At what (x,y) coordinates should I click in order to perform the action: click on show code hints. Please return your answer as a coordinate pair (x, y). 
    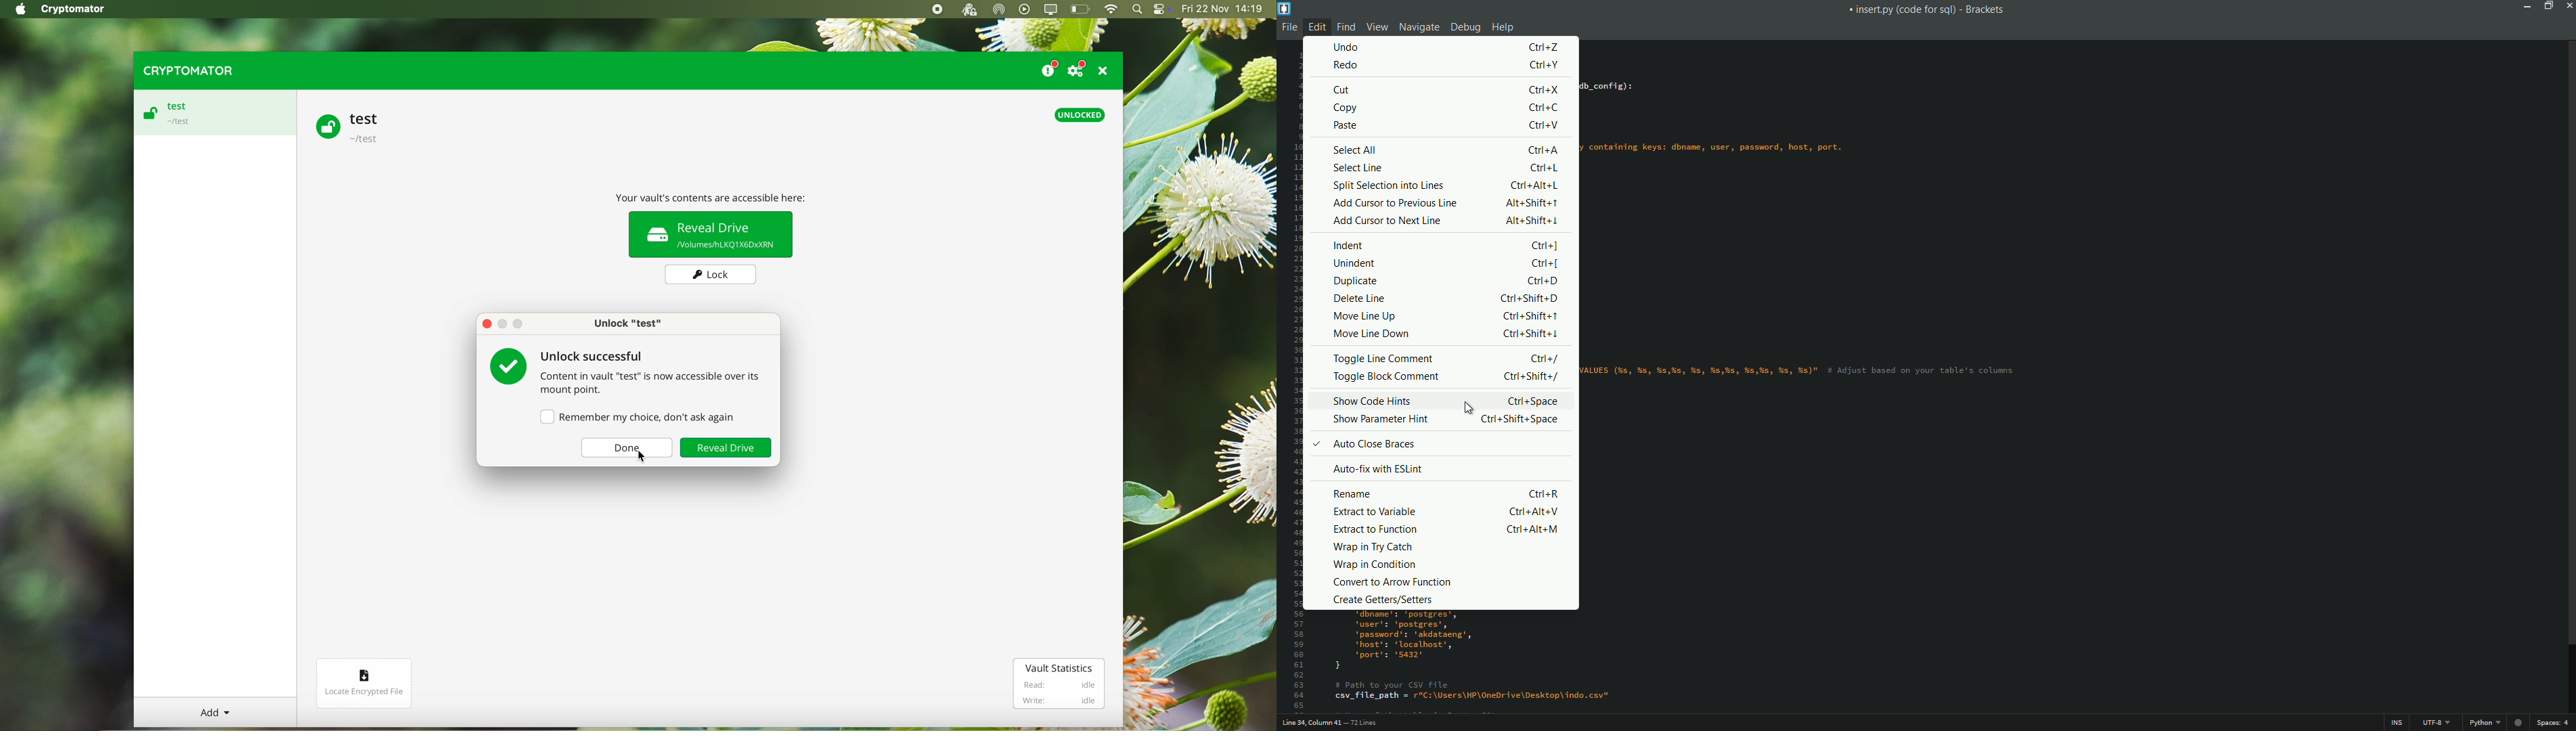
    Looking at the image, I should click on (1373, 401).